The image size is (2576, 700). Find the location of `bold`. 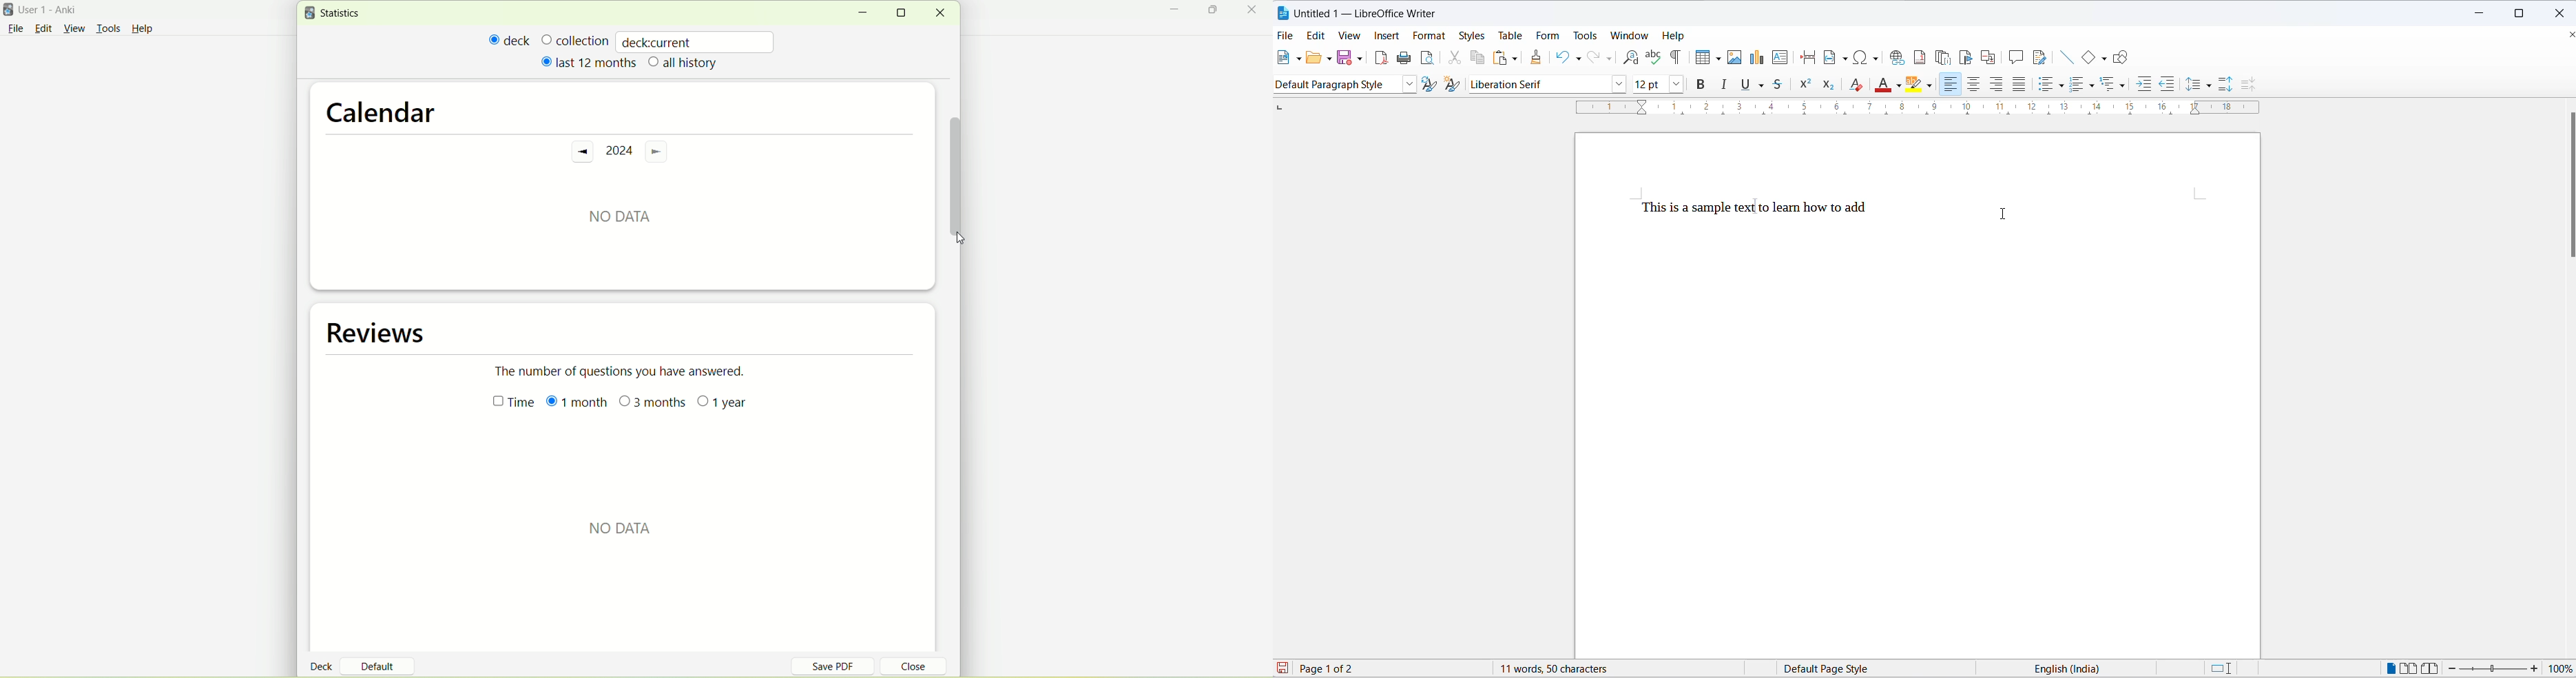

bold is located at coordinates (1701, 85).